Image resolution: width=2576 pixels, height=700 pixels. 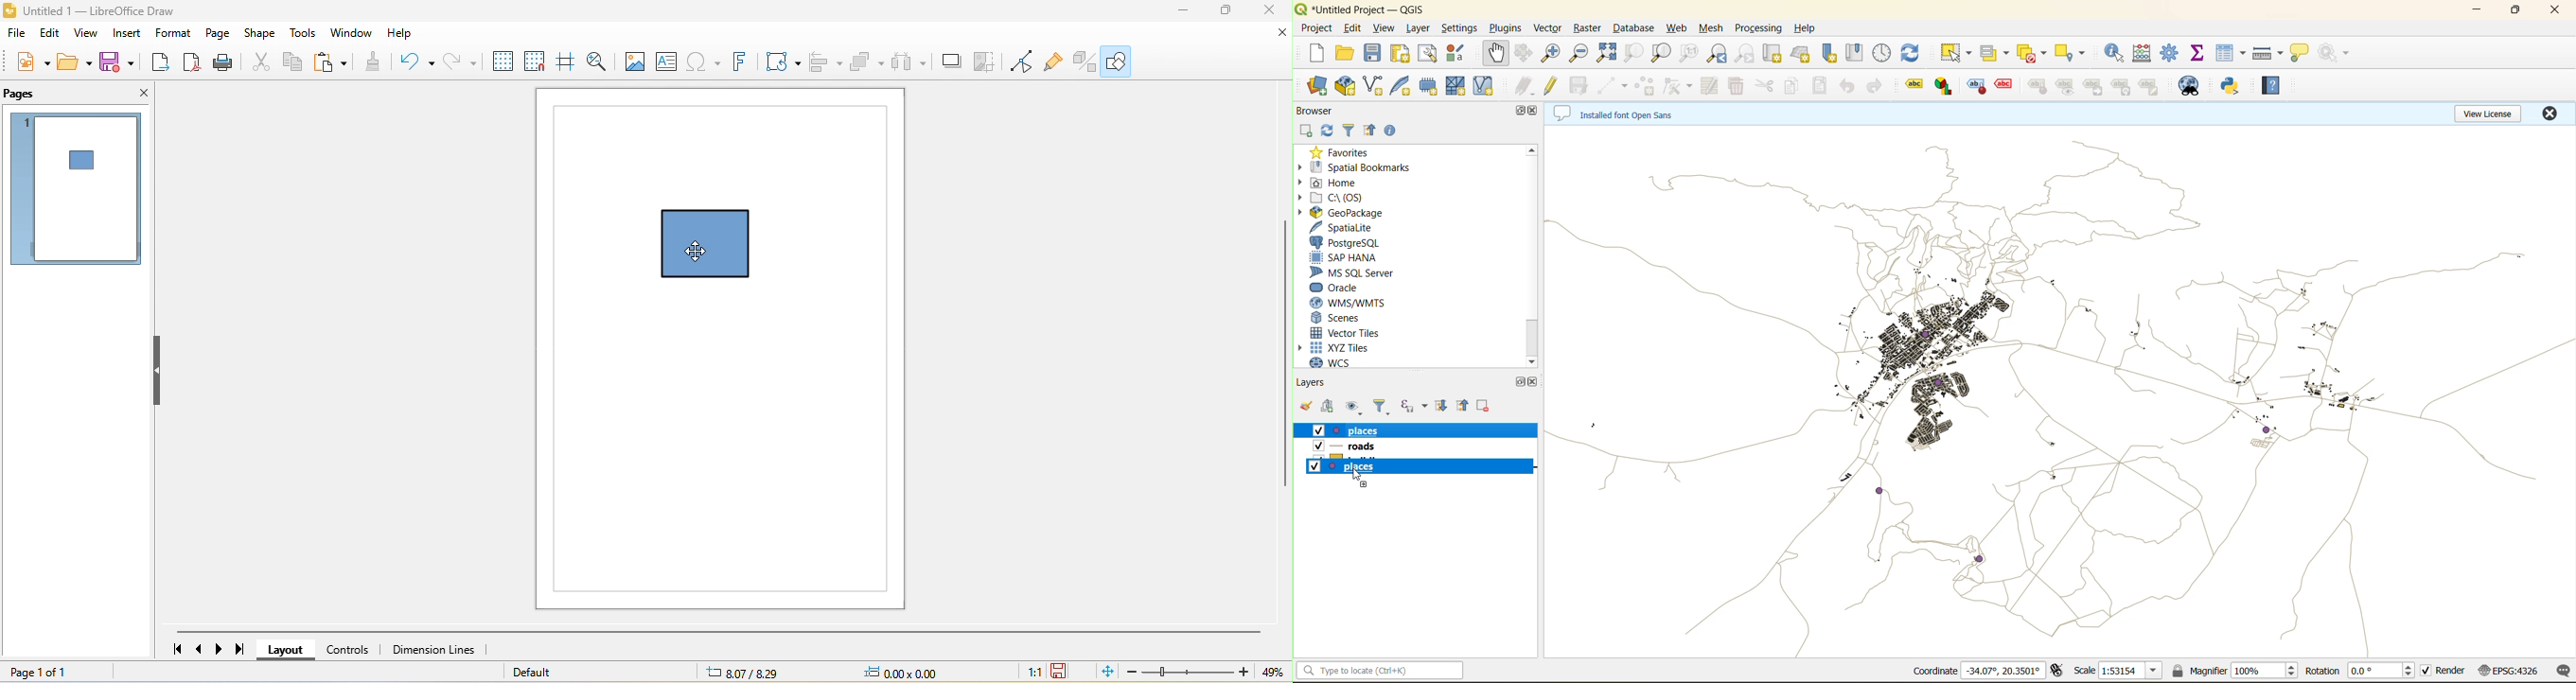 I want to click on format, so click(x=175, y=34).